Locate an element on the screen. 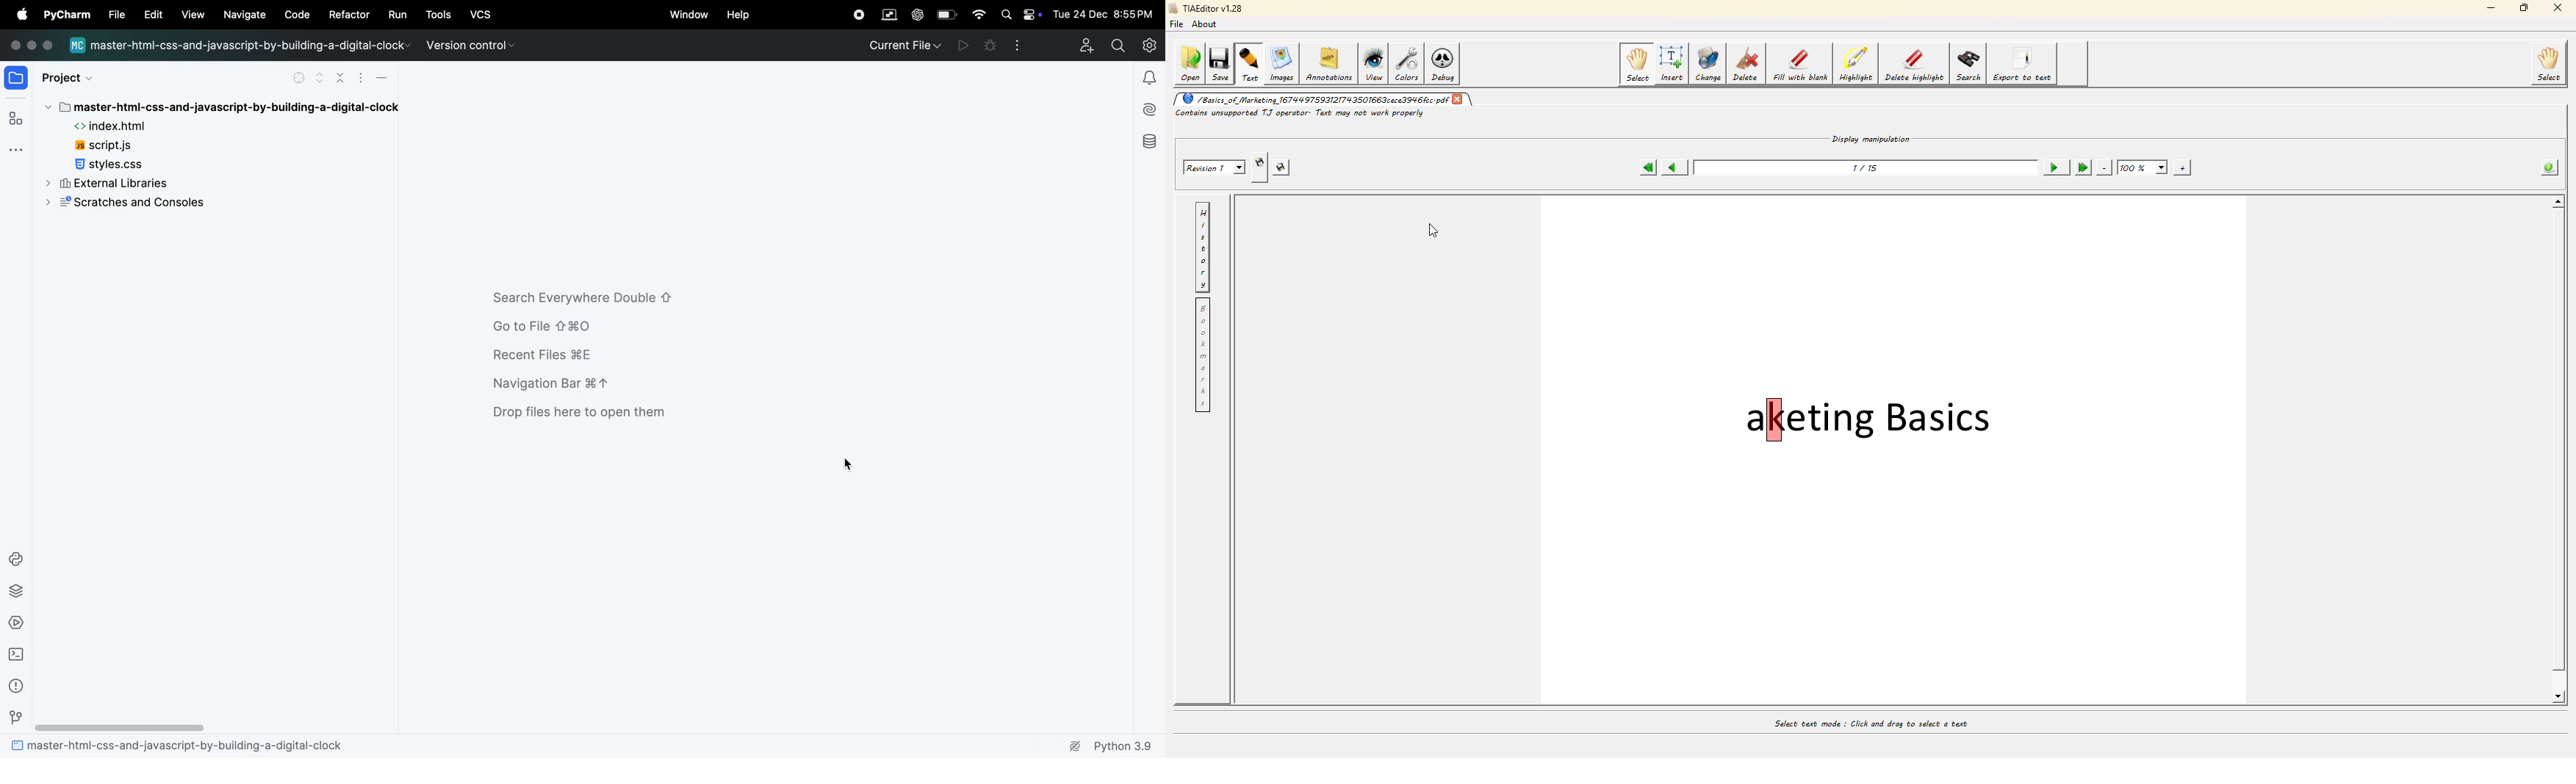  select opened is located at coordinates (299, 78).